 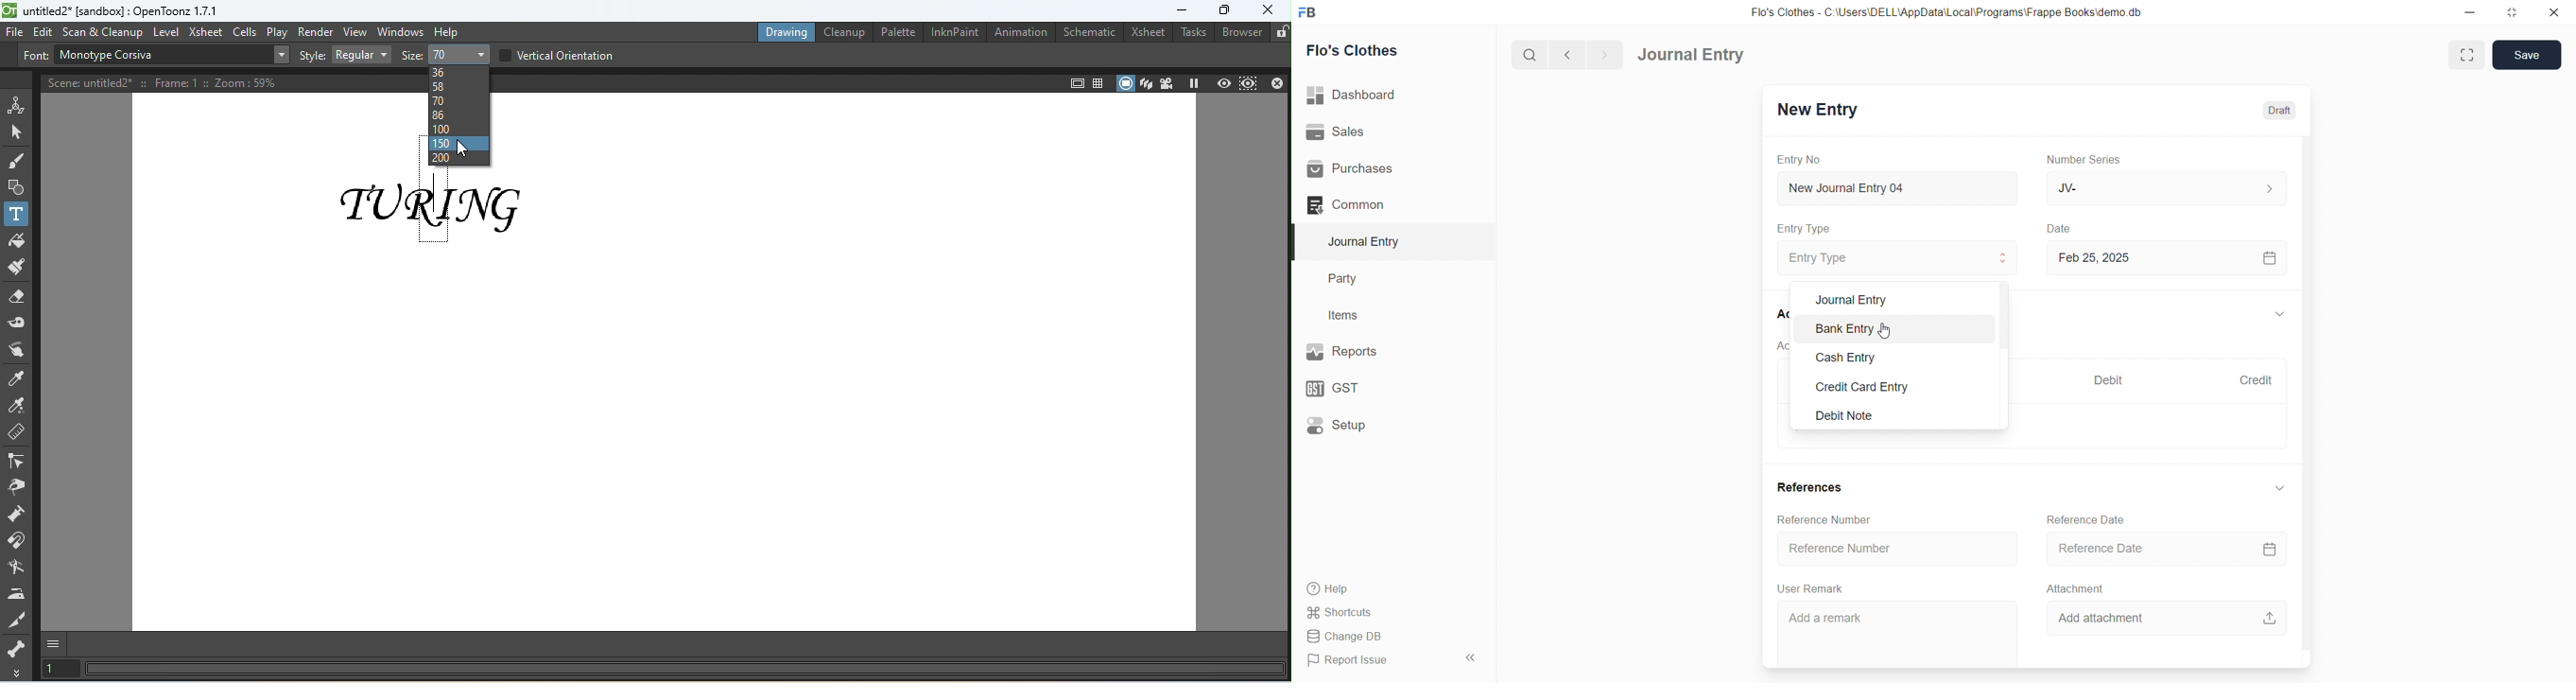 What do you see at coordinates (458, 71) in the screenshot?
I see `36` at bounding box center [458, 71].